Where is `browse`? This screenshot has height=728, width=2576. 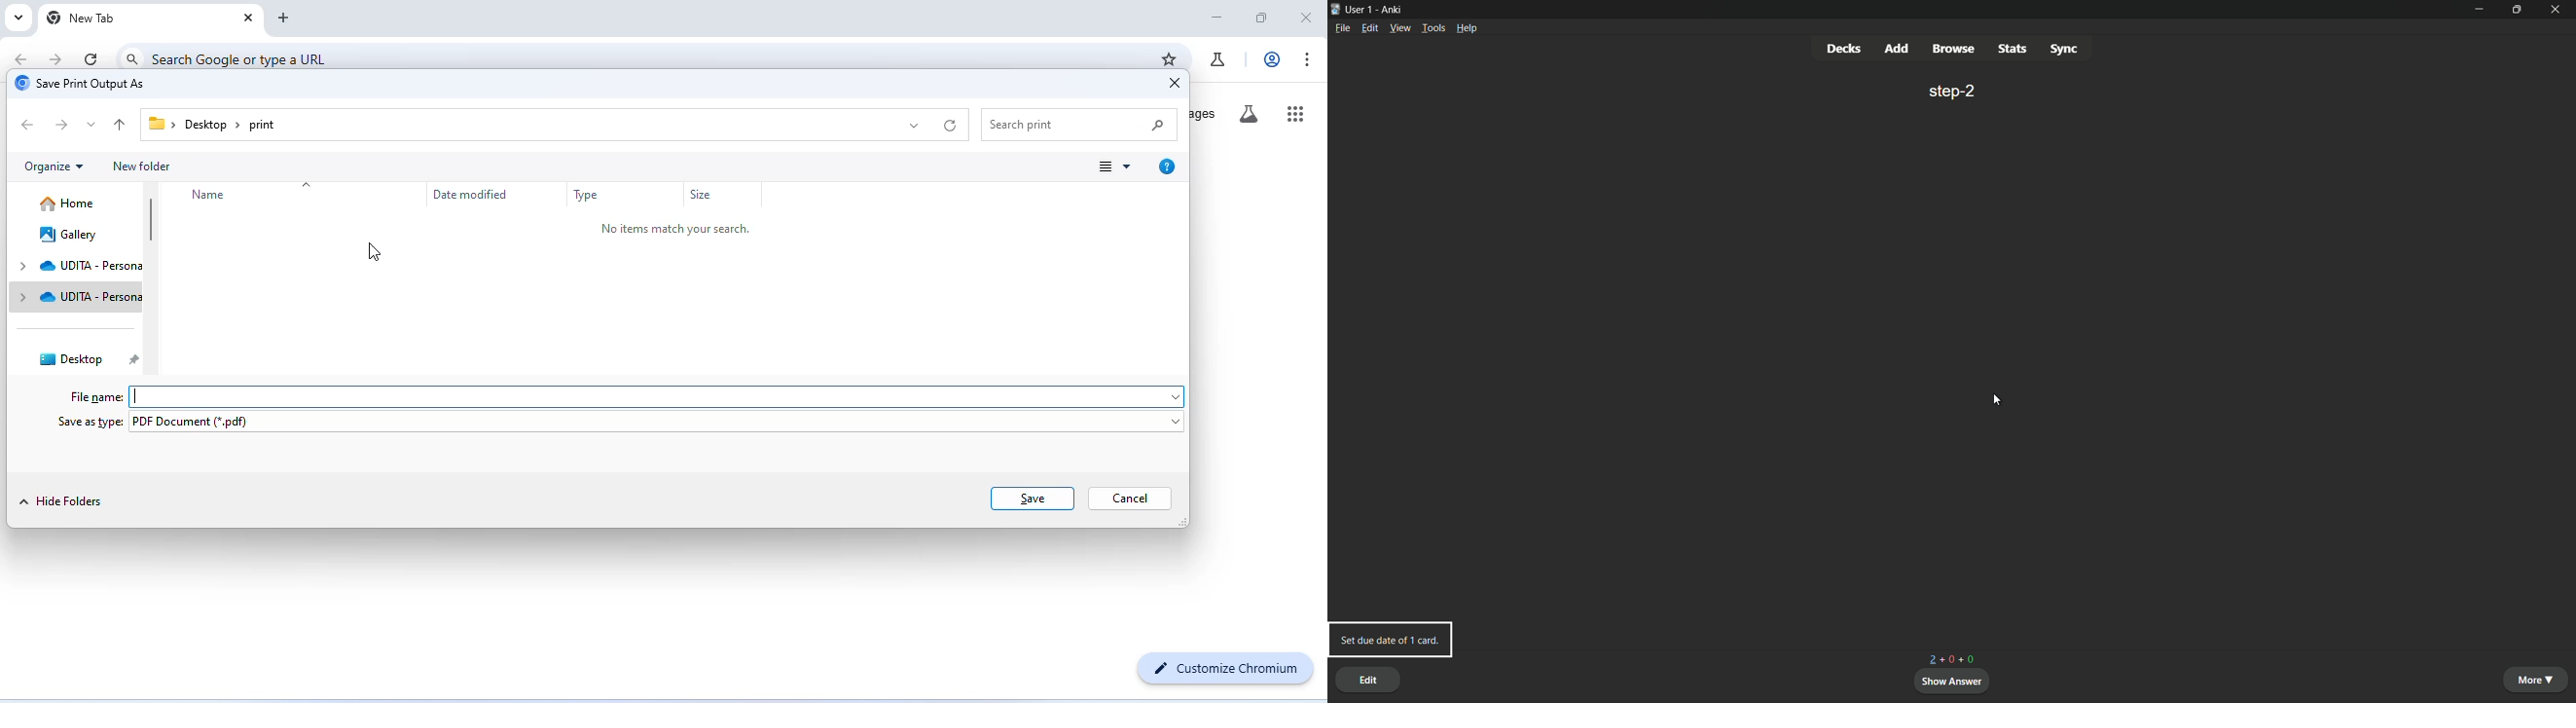
browse is located at coordinates (1955, 49).